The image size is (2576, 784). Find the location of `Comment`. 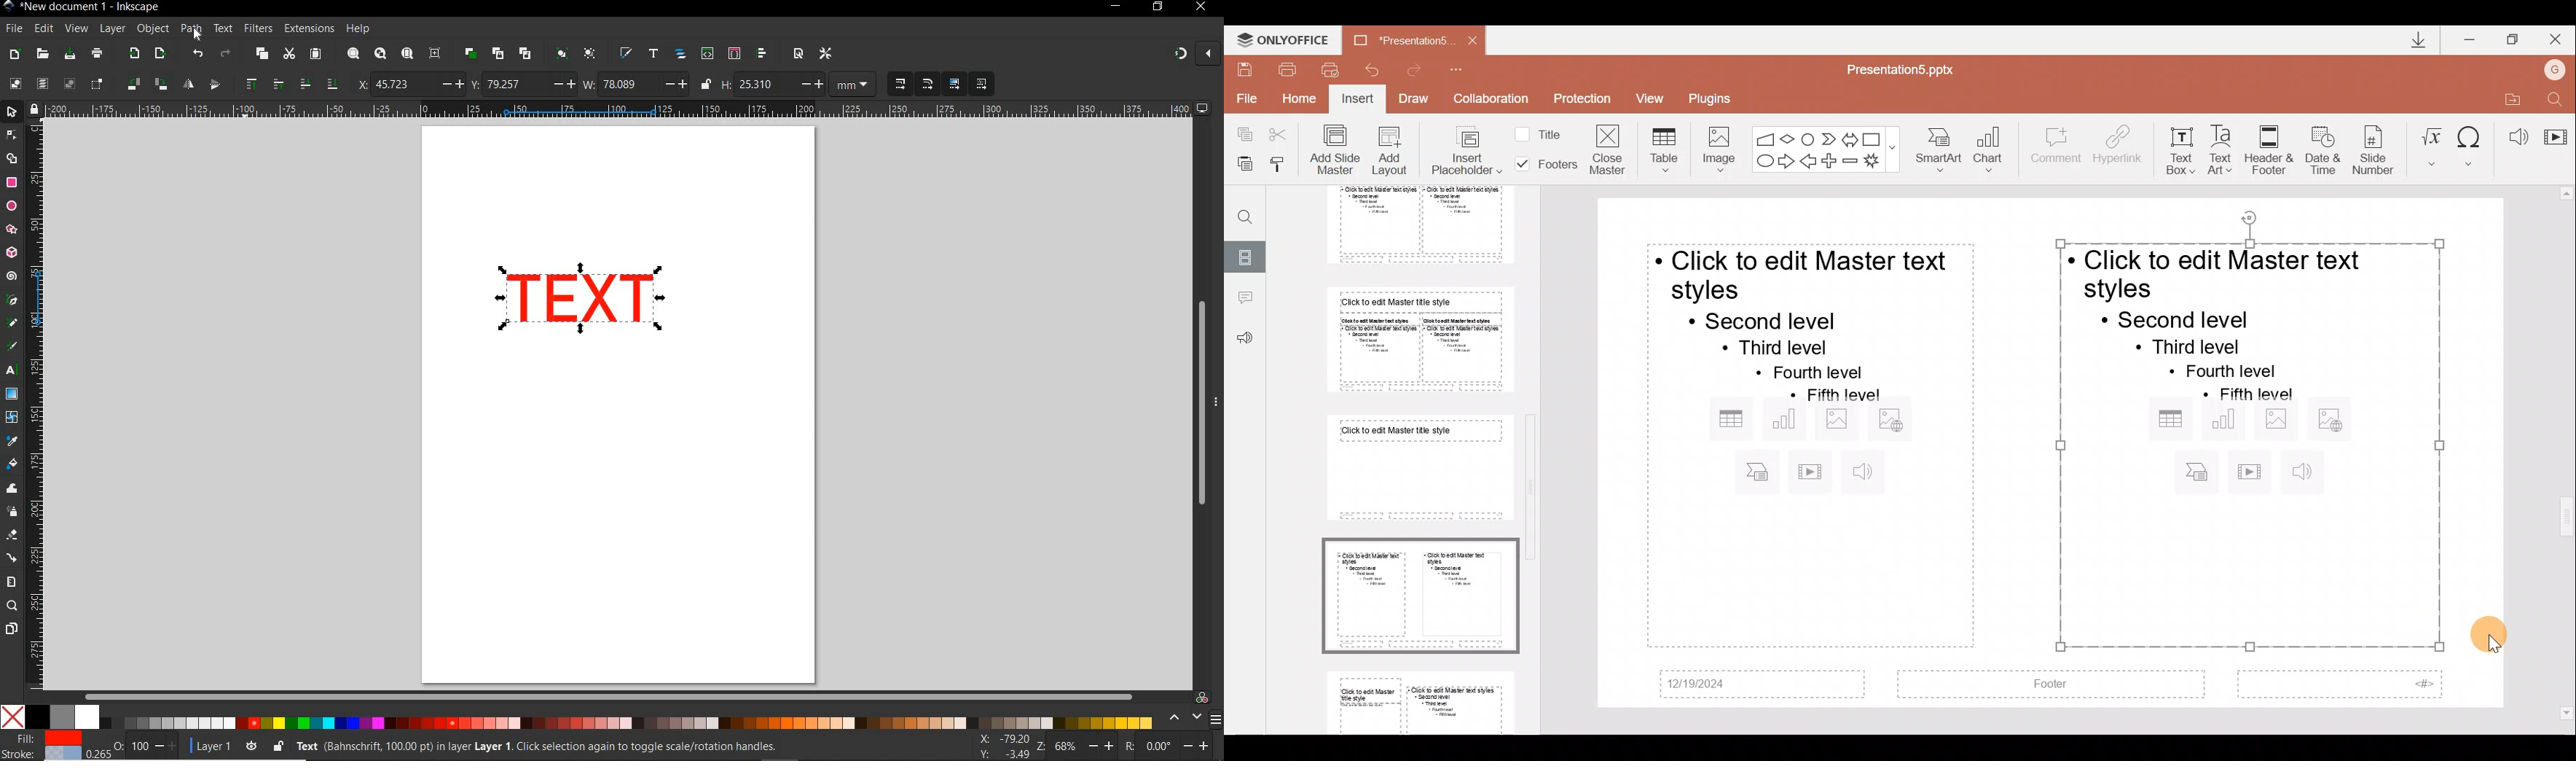

Comment is located at coordinates (2056, 151).